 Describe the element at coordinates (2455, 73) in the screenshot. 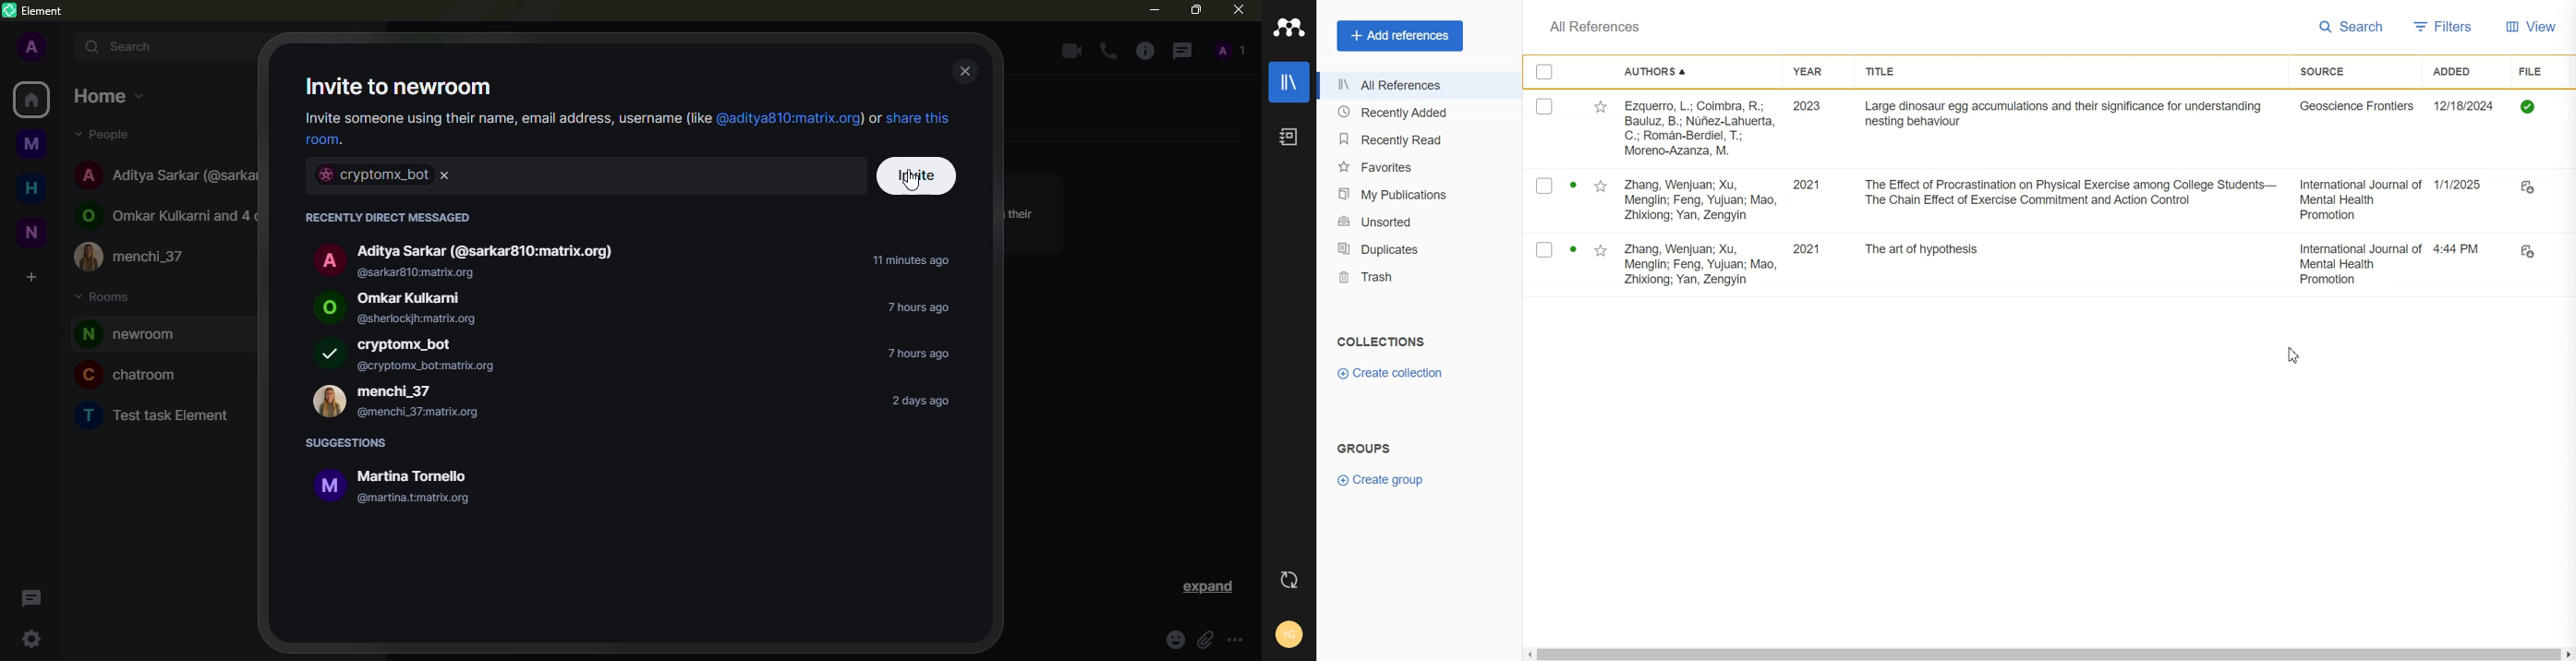

I see `Added` at that location.